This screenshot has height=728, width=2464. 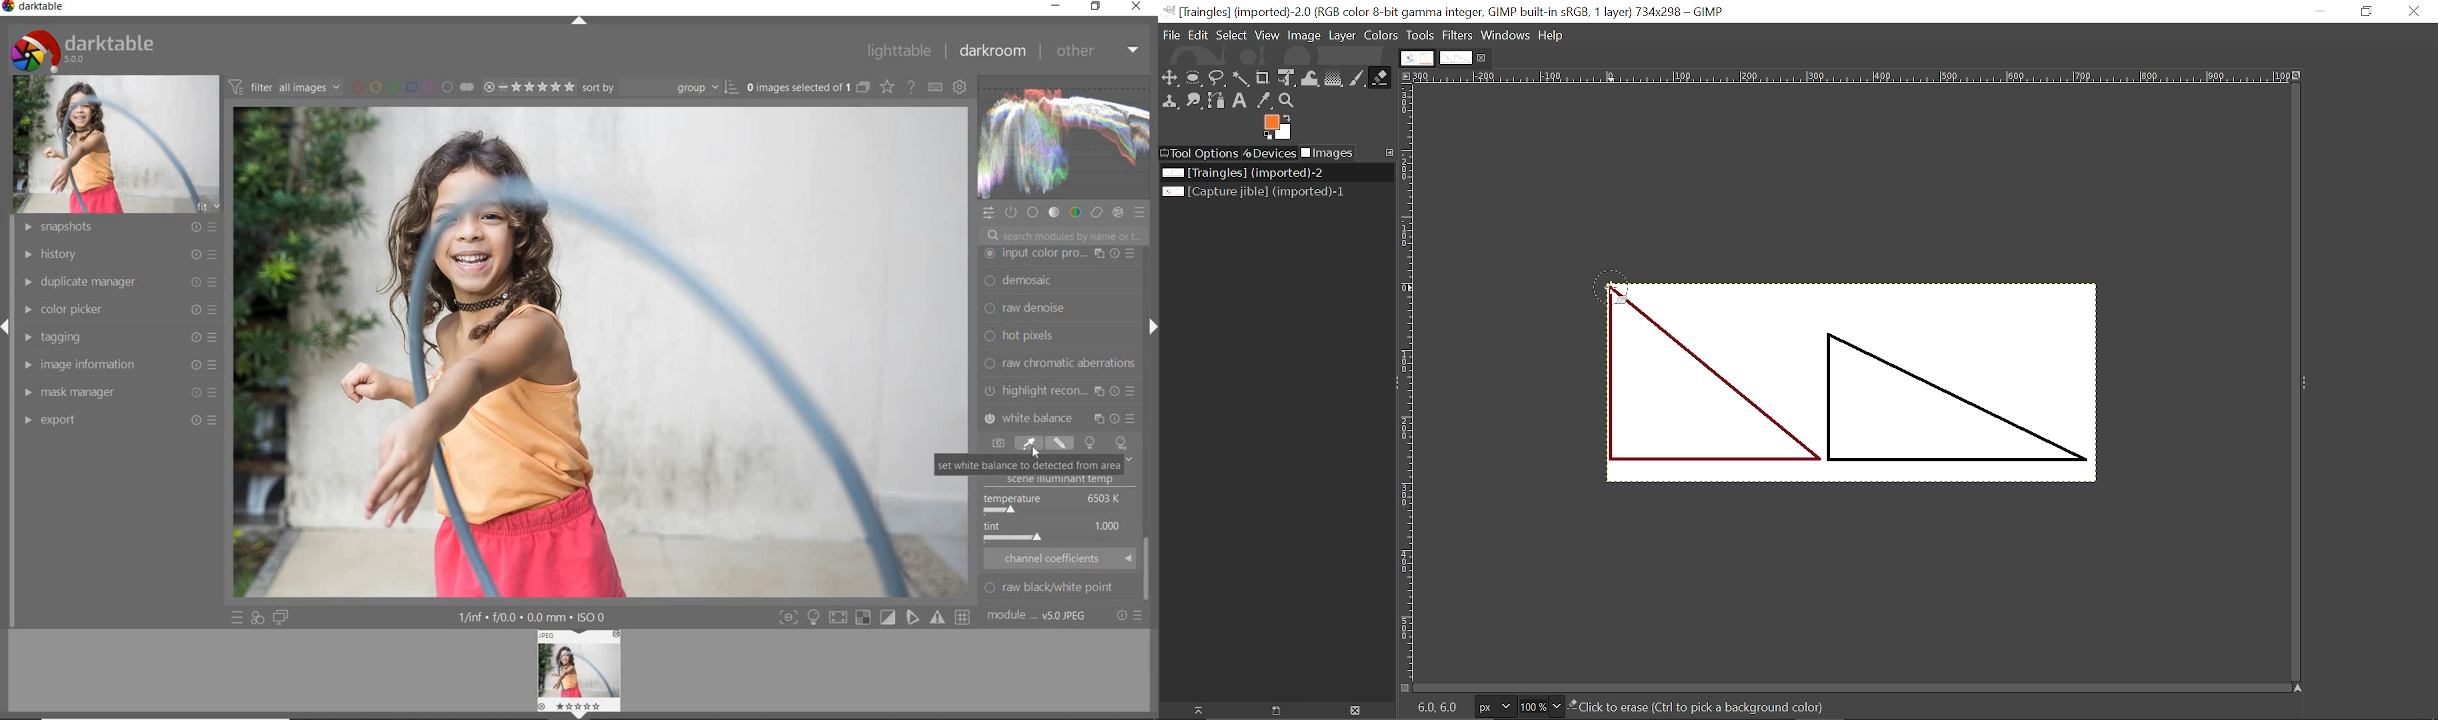 What do you see at coordinates (911, 87) in the screenshot?
I see `enable for online help` at bounding box center [911, 87].